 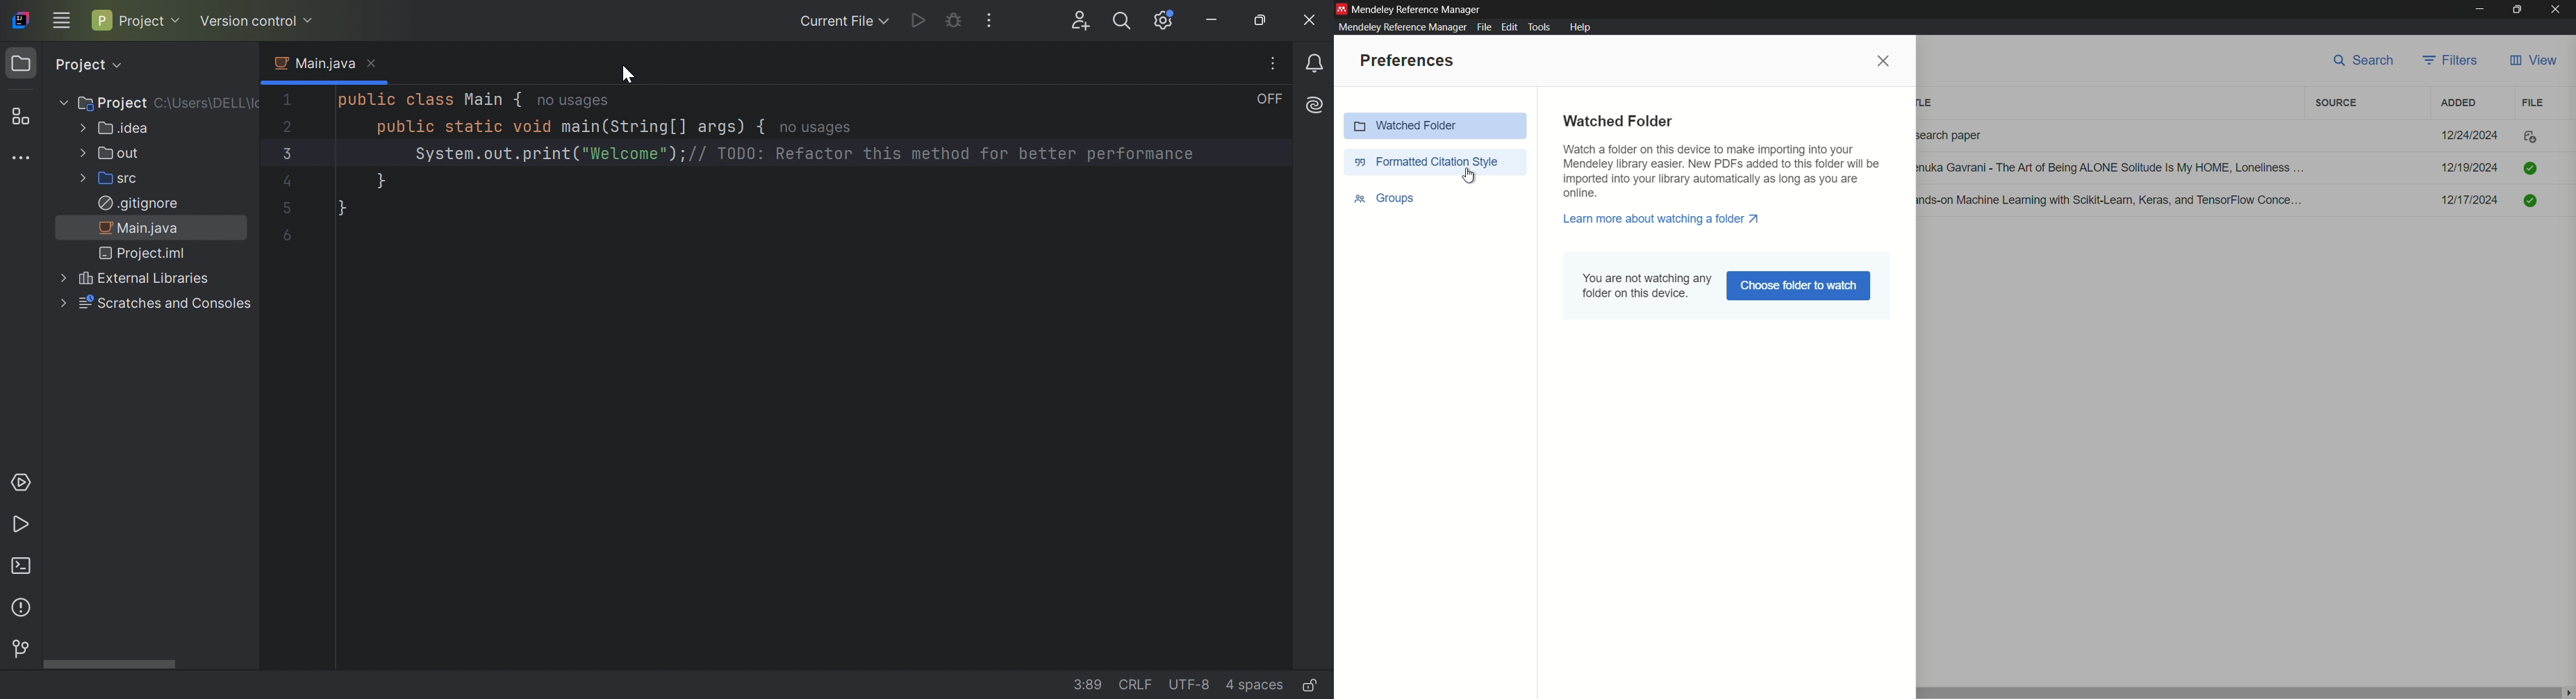 What do you see at coordinates (1580, 27) in the screenshot?
I see `help menu` at bounding box center [1580, 27].